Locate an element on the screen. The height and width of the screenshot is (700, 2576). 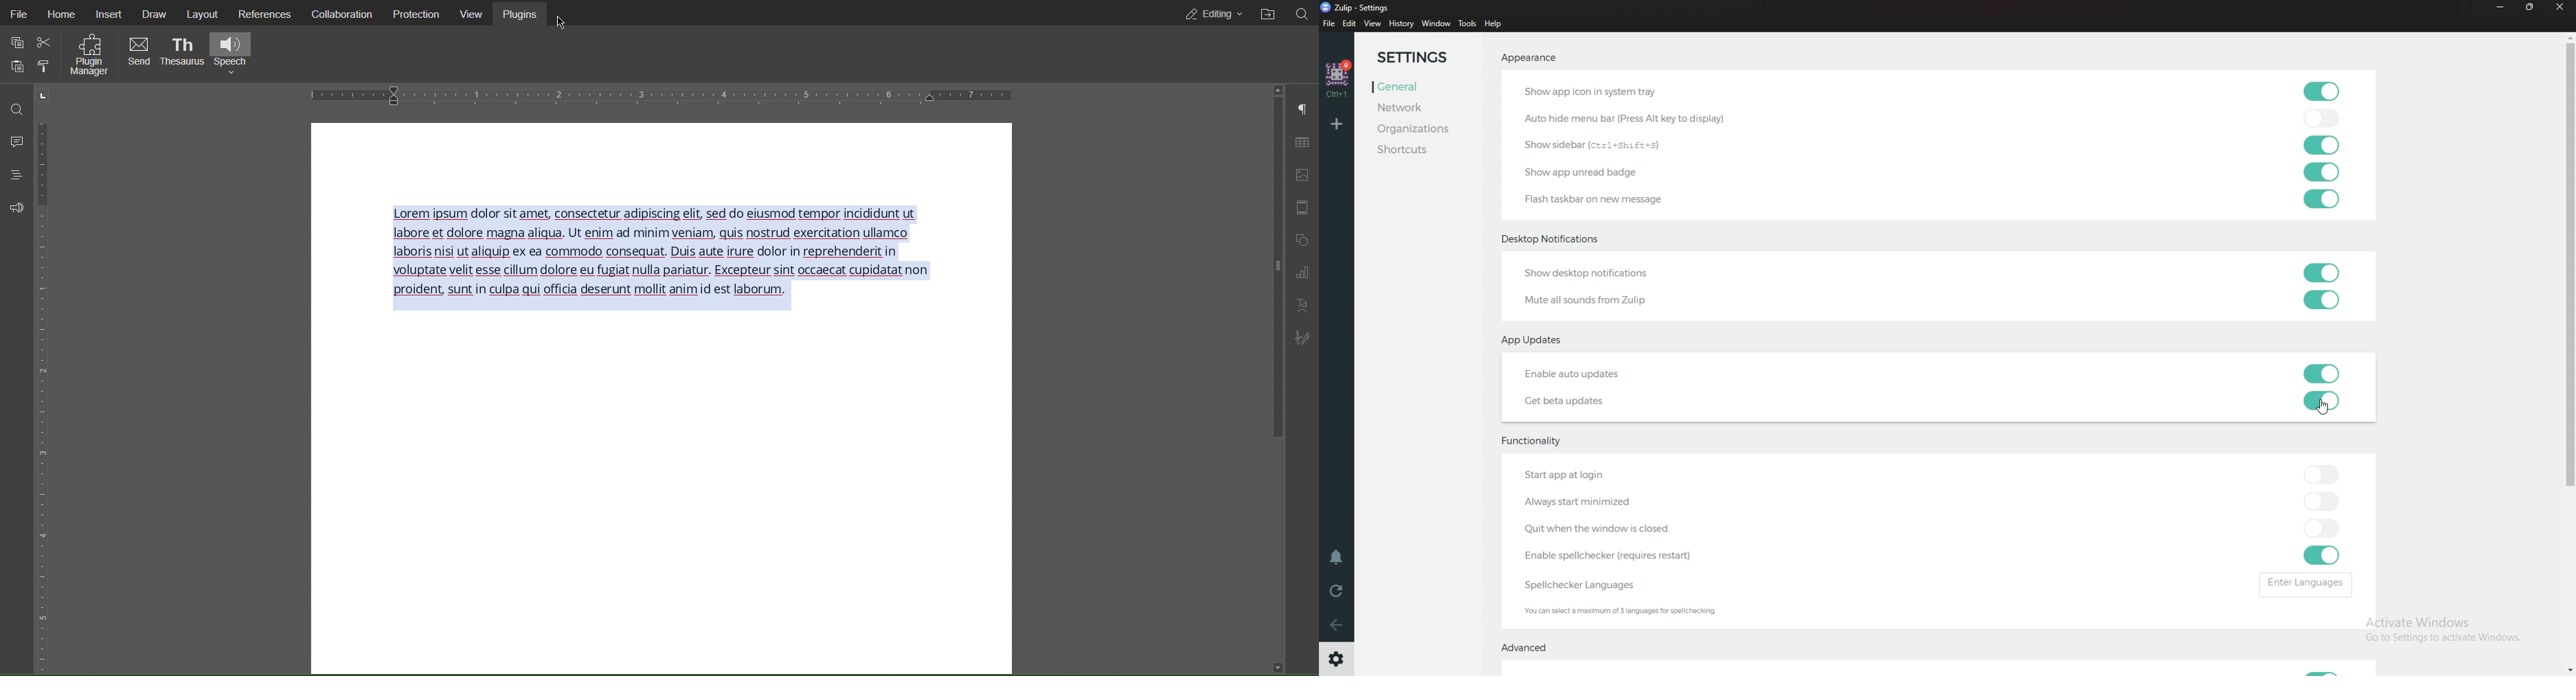
toggle is located at coordinates (2320, 555).